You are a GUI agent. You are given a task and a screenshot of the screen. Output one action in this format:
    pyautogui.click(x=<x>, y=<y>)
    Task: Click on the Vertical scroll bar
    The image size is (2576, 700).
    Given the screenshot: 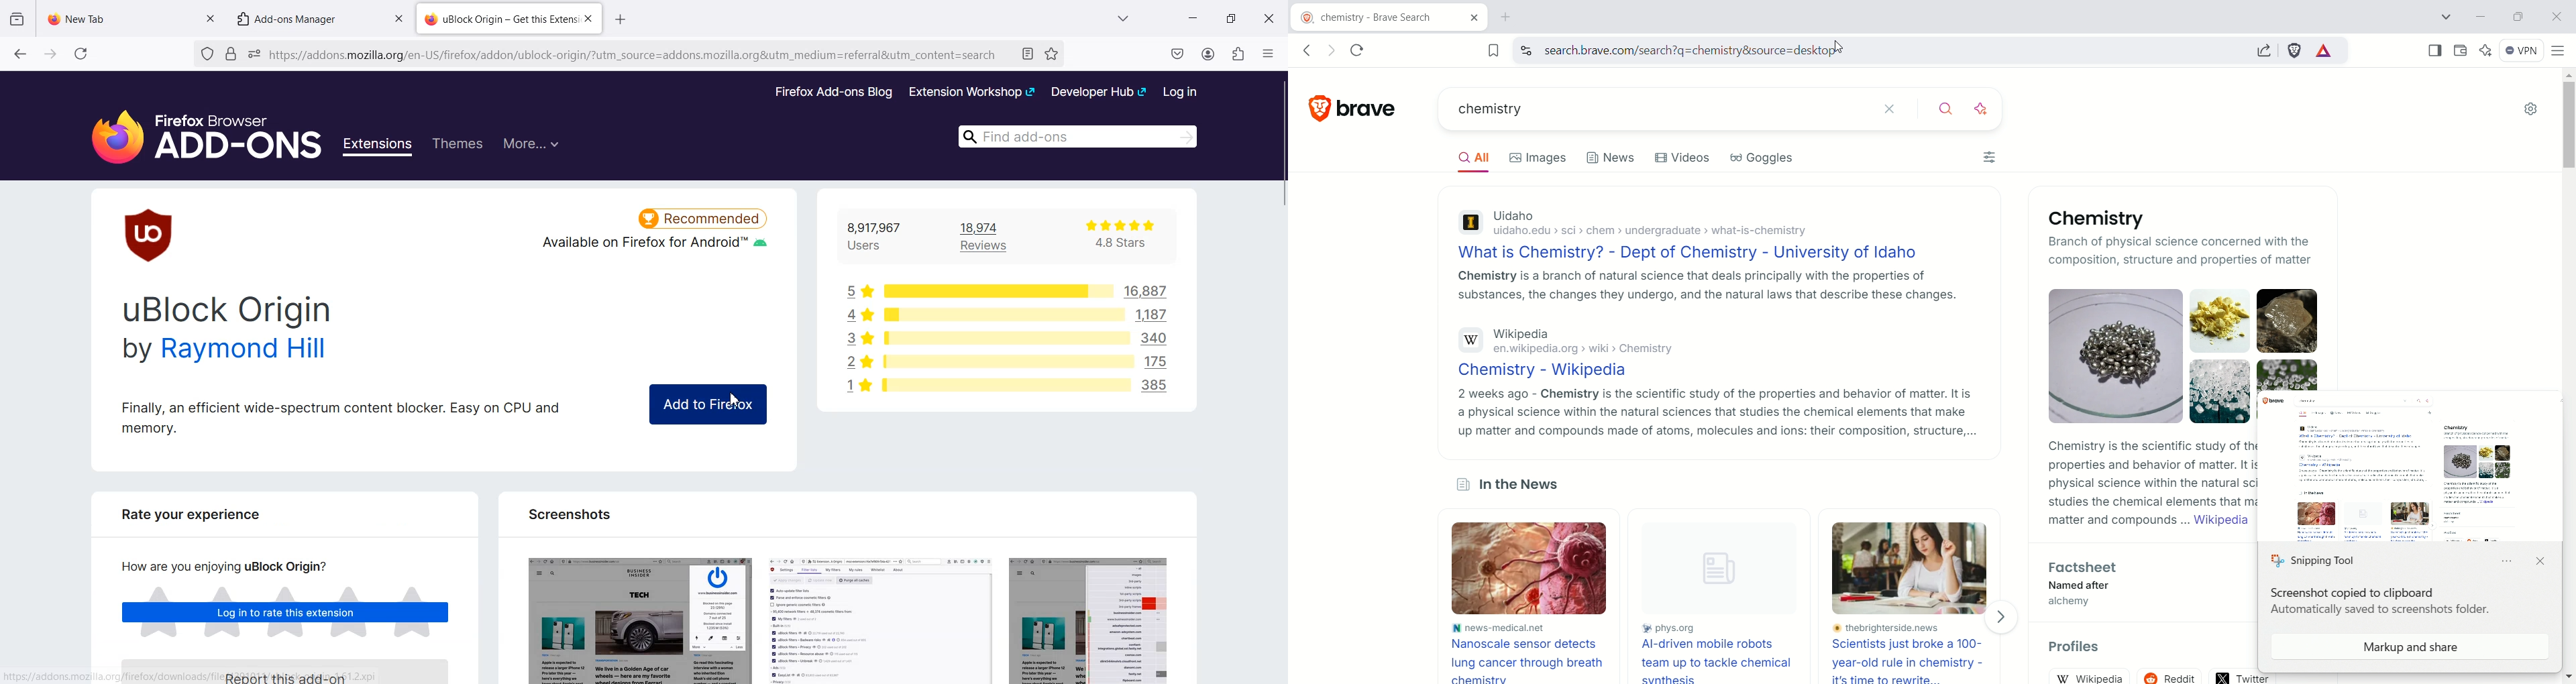 What is the action you would take?
    pyautogui.click(x=1280, y=377)
    